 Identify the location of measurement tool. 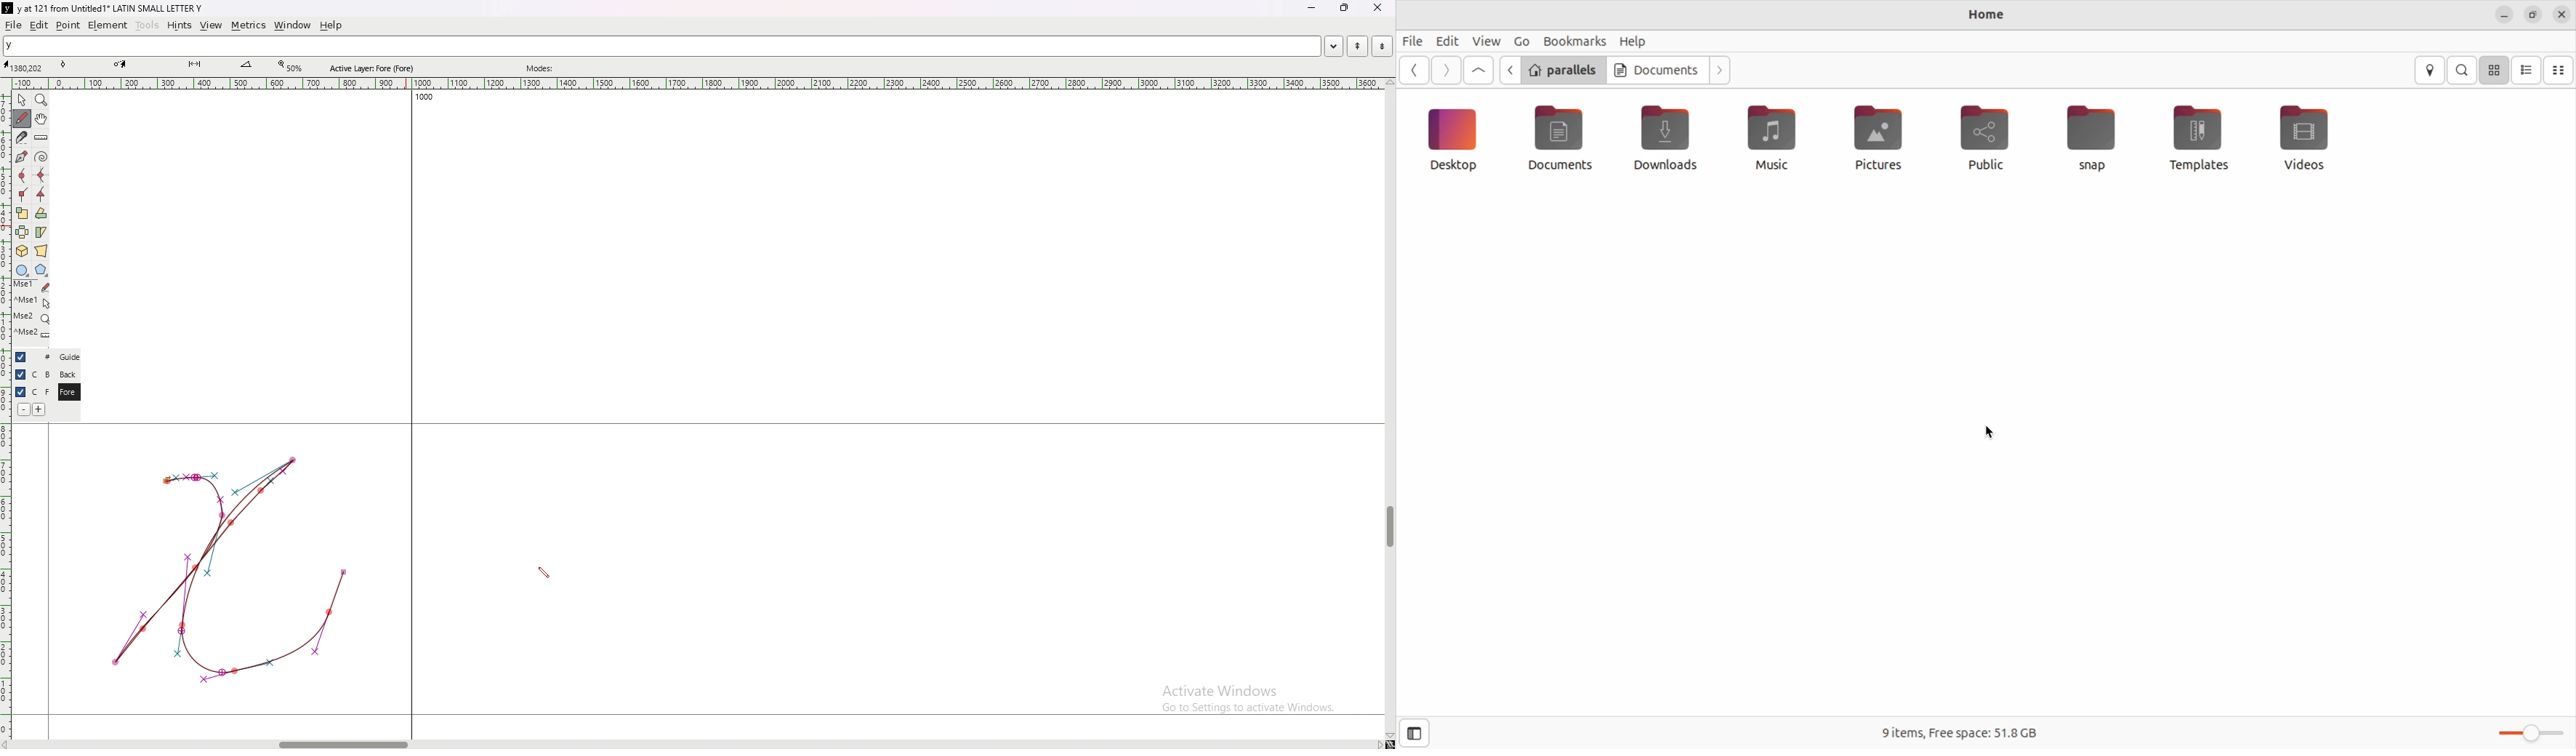
(246, 65).